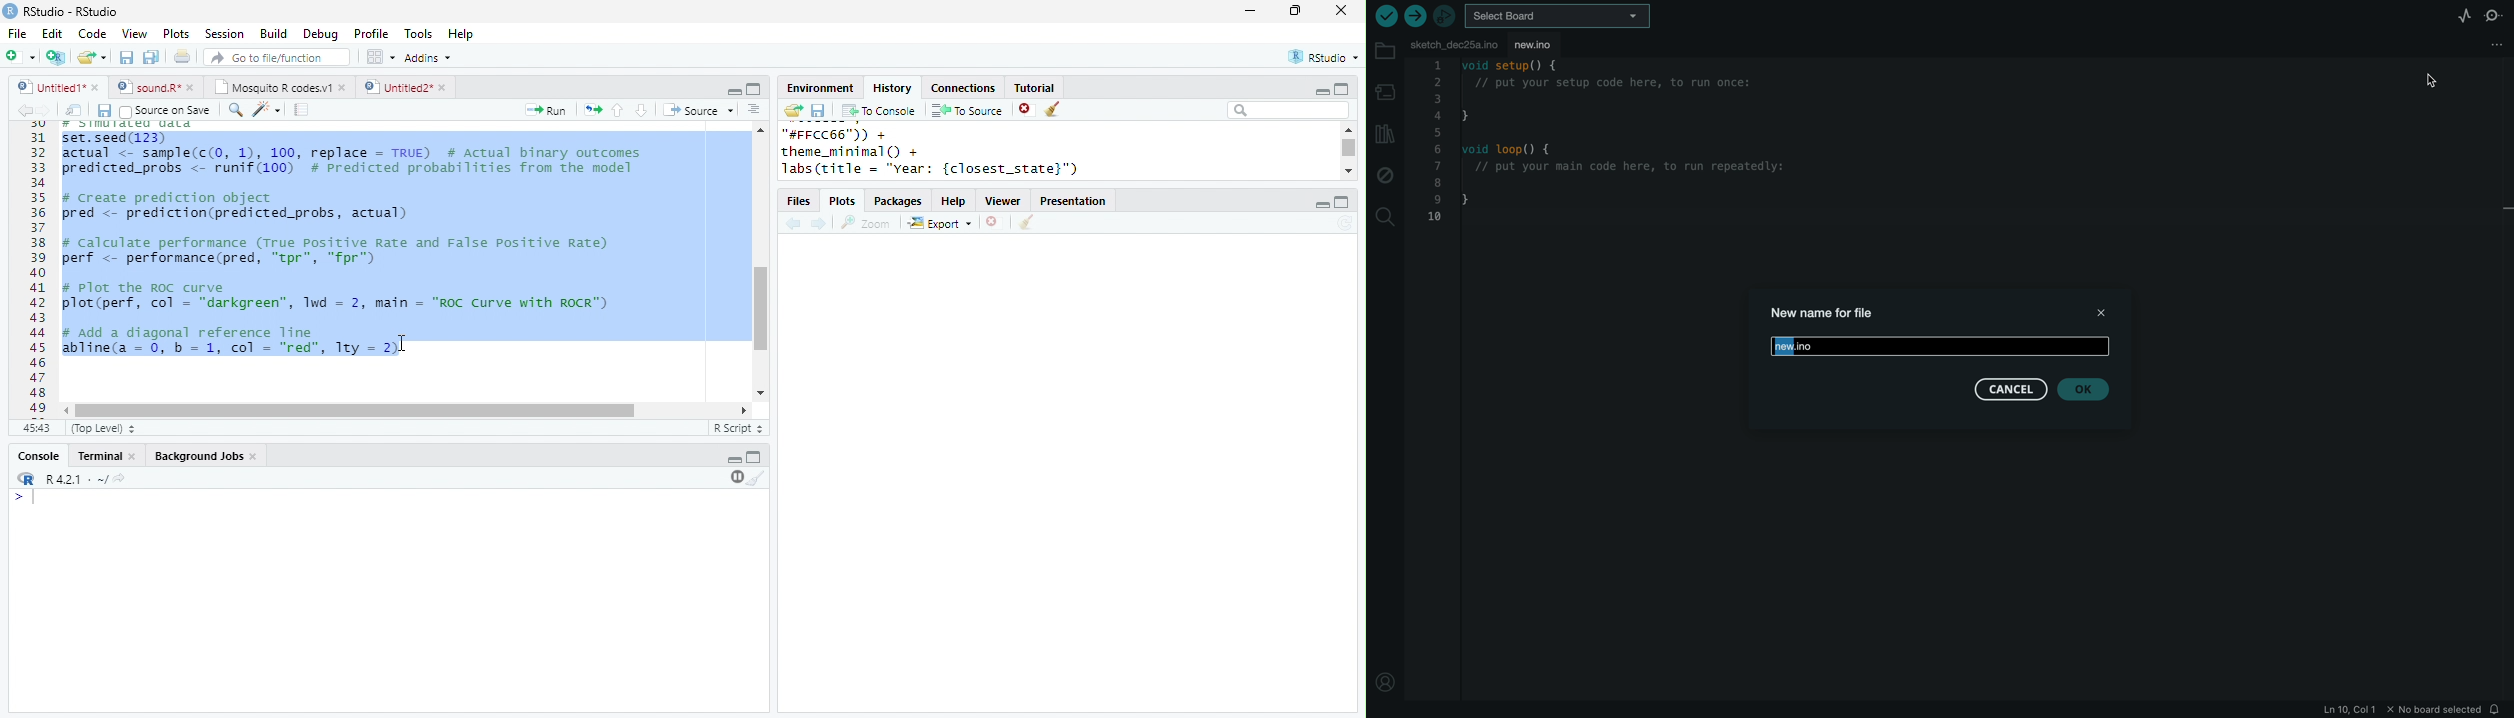  What do you see at coordinates (27, 497) in the screenshot?
I see `>` at bounding box center [27, 497].